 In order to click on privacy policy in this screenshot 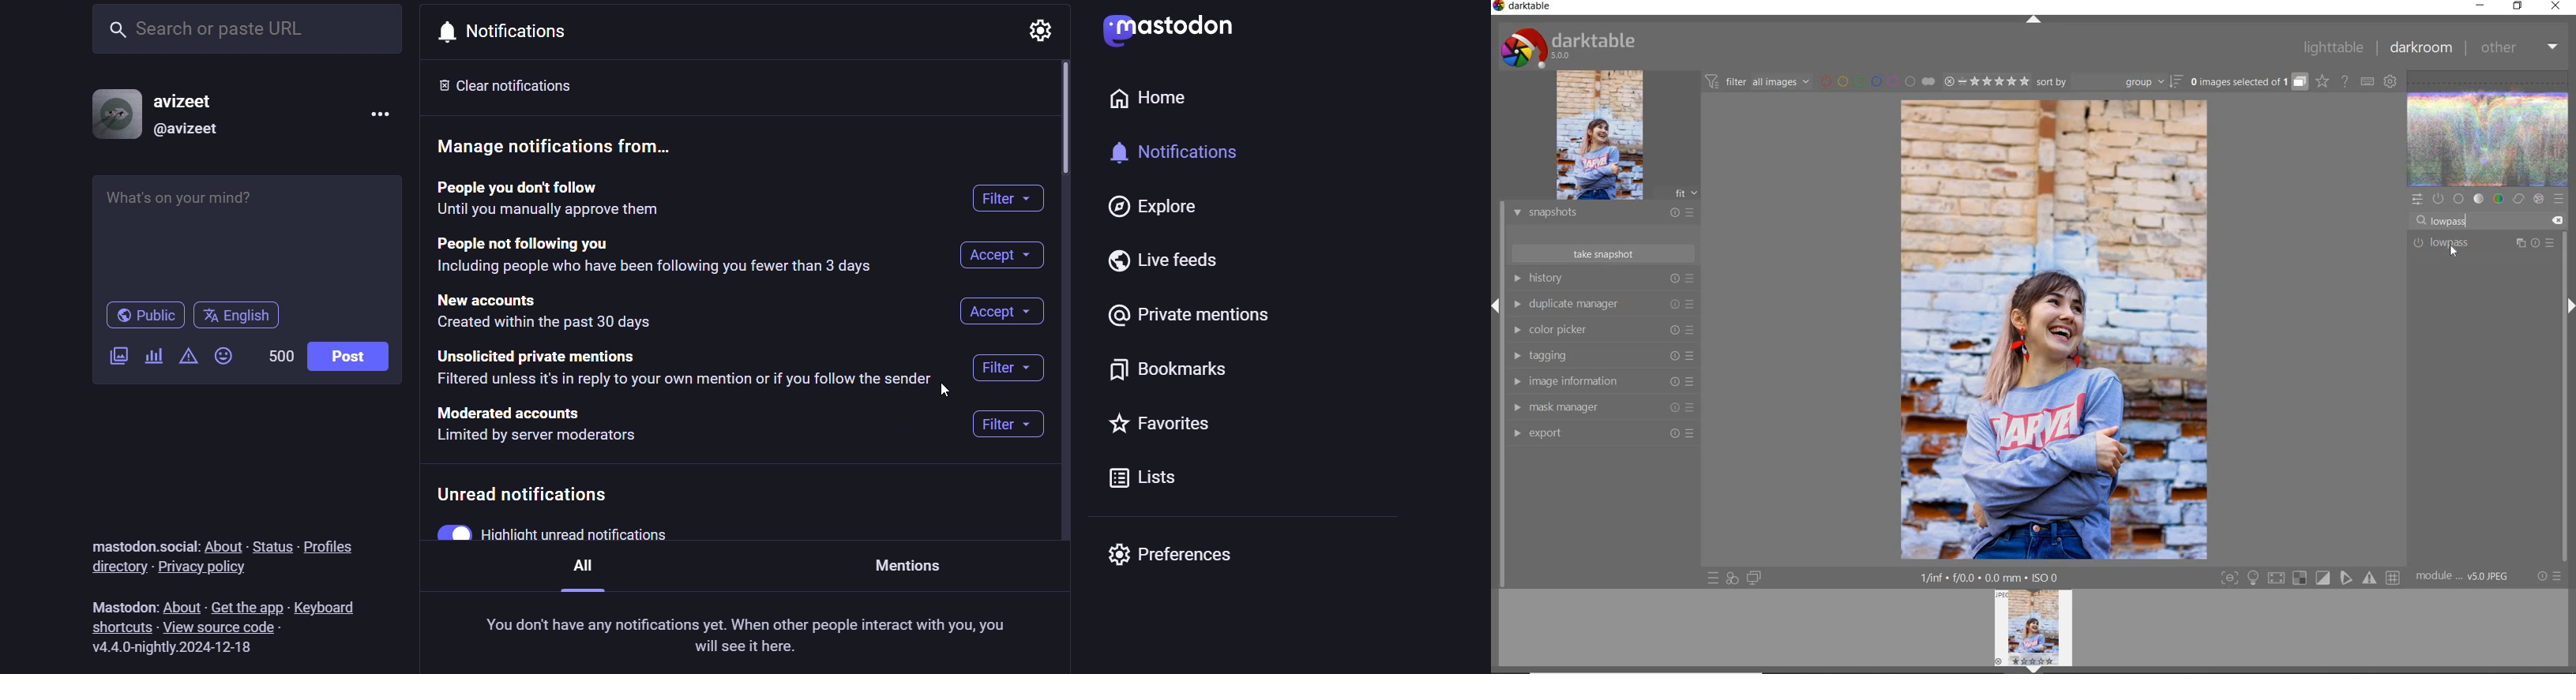, I will do `click(219, 569)`.